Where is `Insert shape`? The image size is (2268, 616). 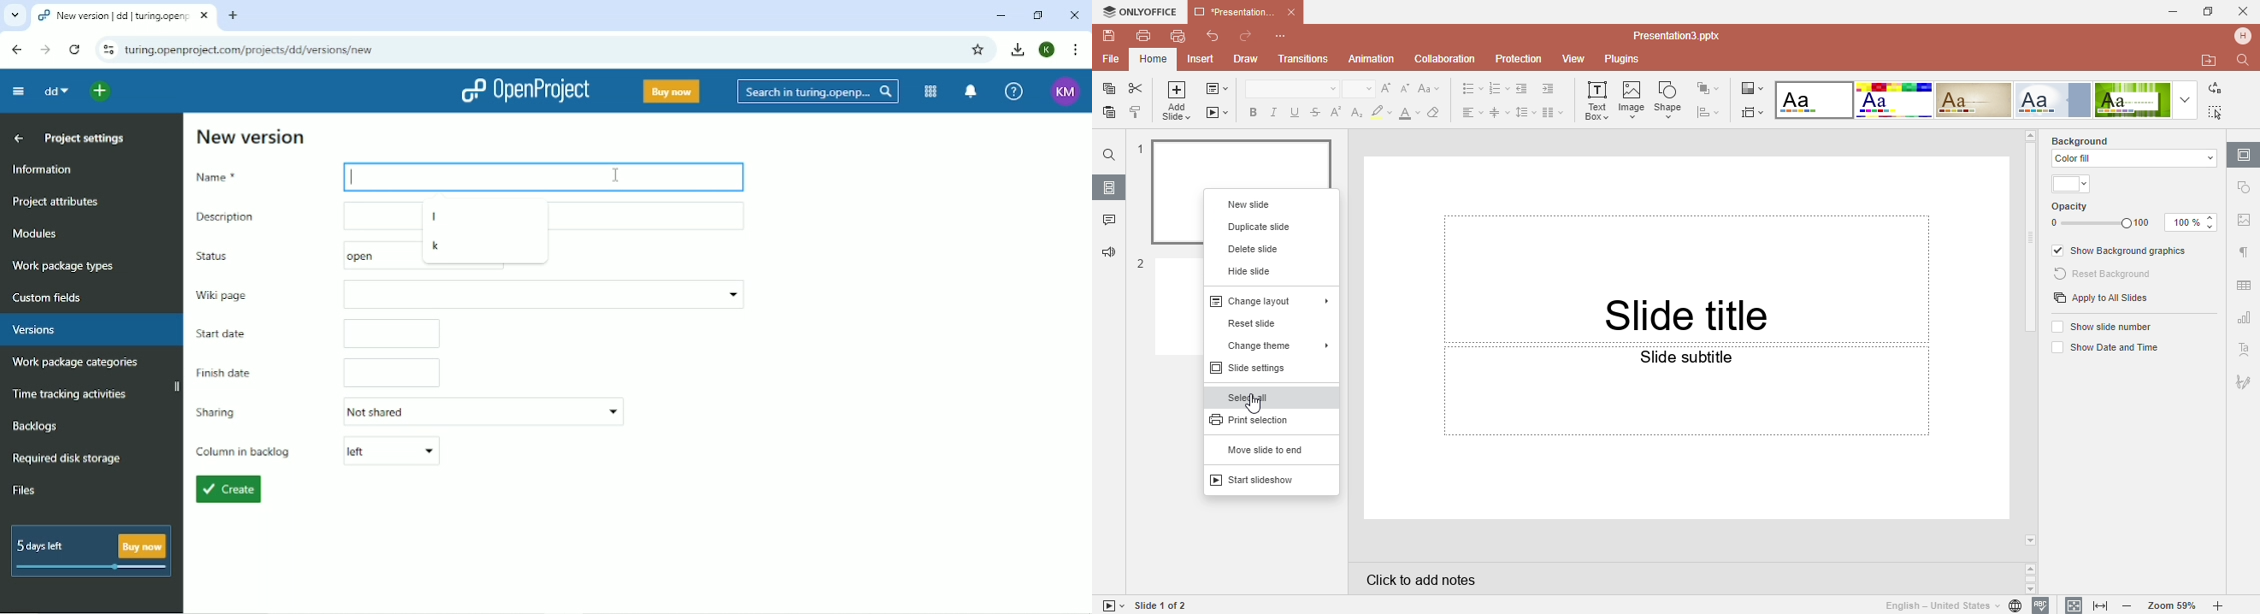
Insert shape is located at coordinates (1671, 99).